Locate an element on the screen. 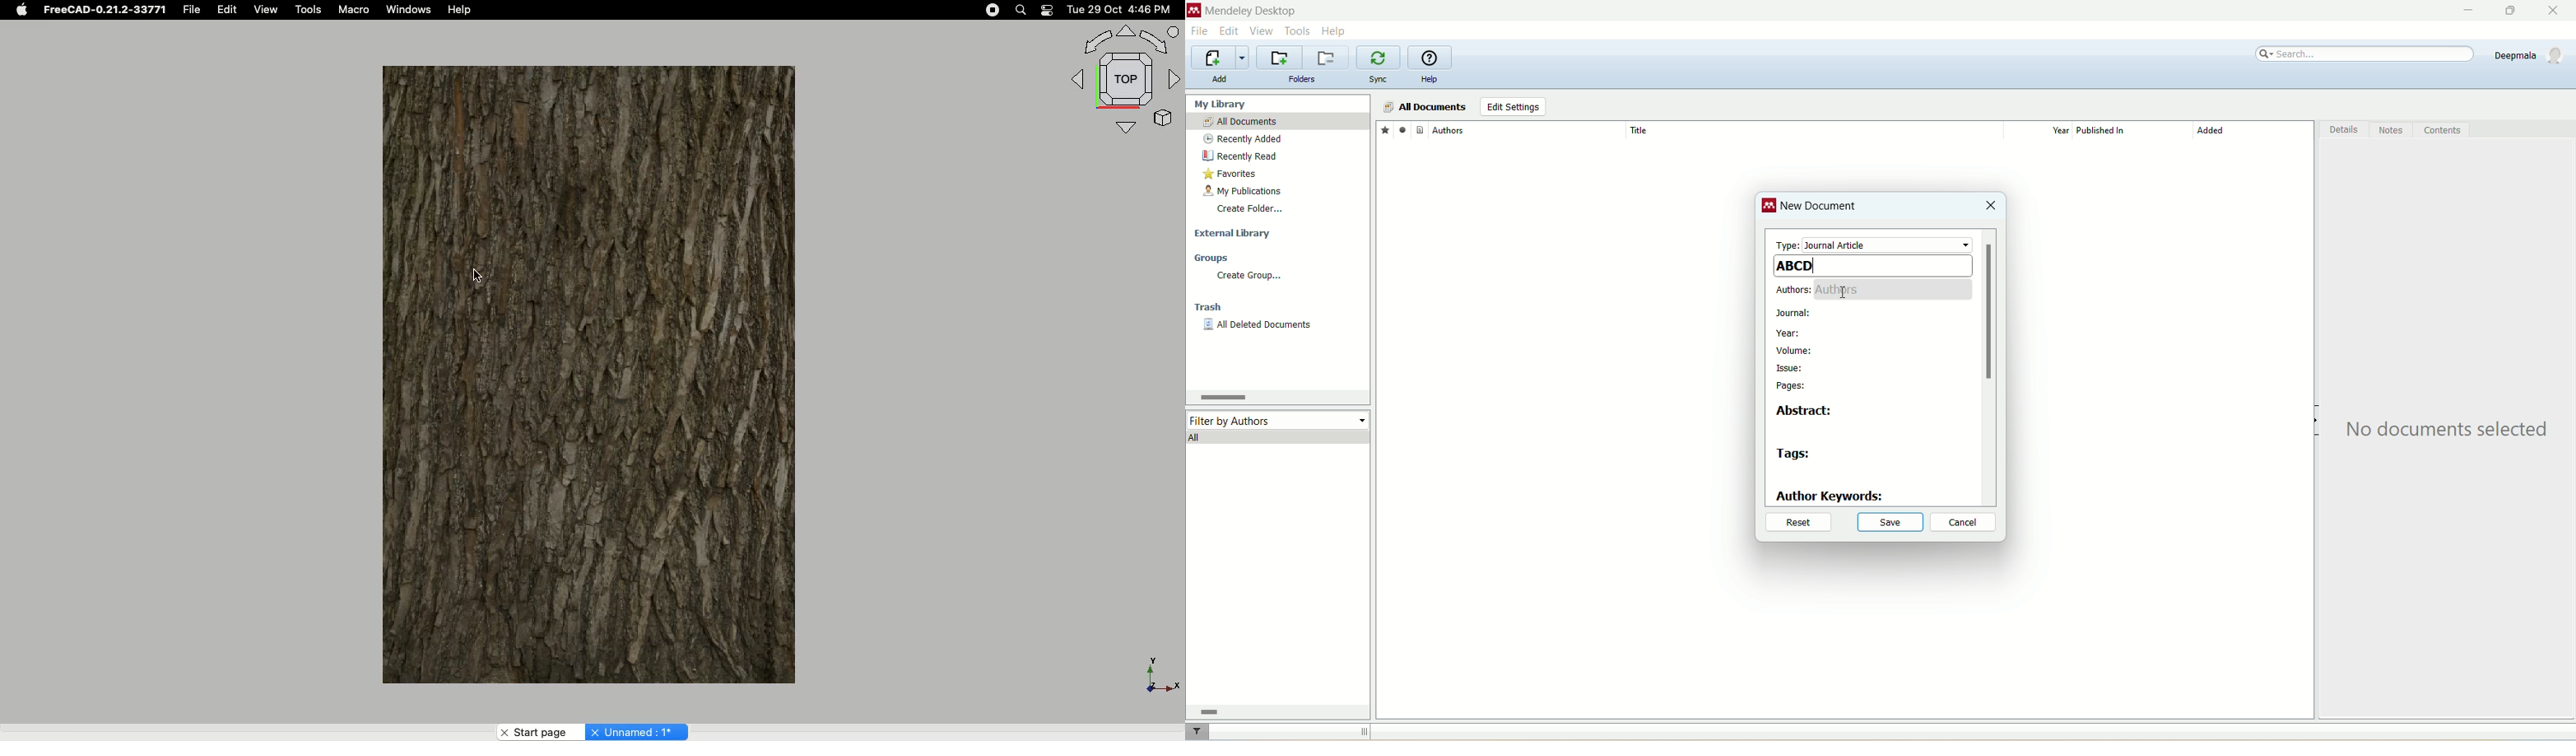 This screenshot has height=756, width=2576. Axis is located at coordinates (1158, 671).